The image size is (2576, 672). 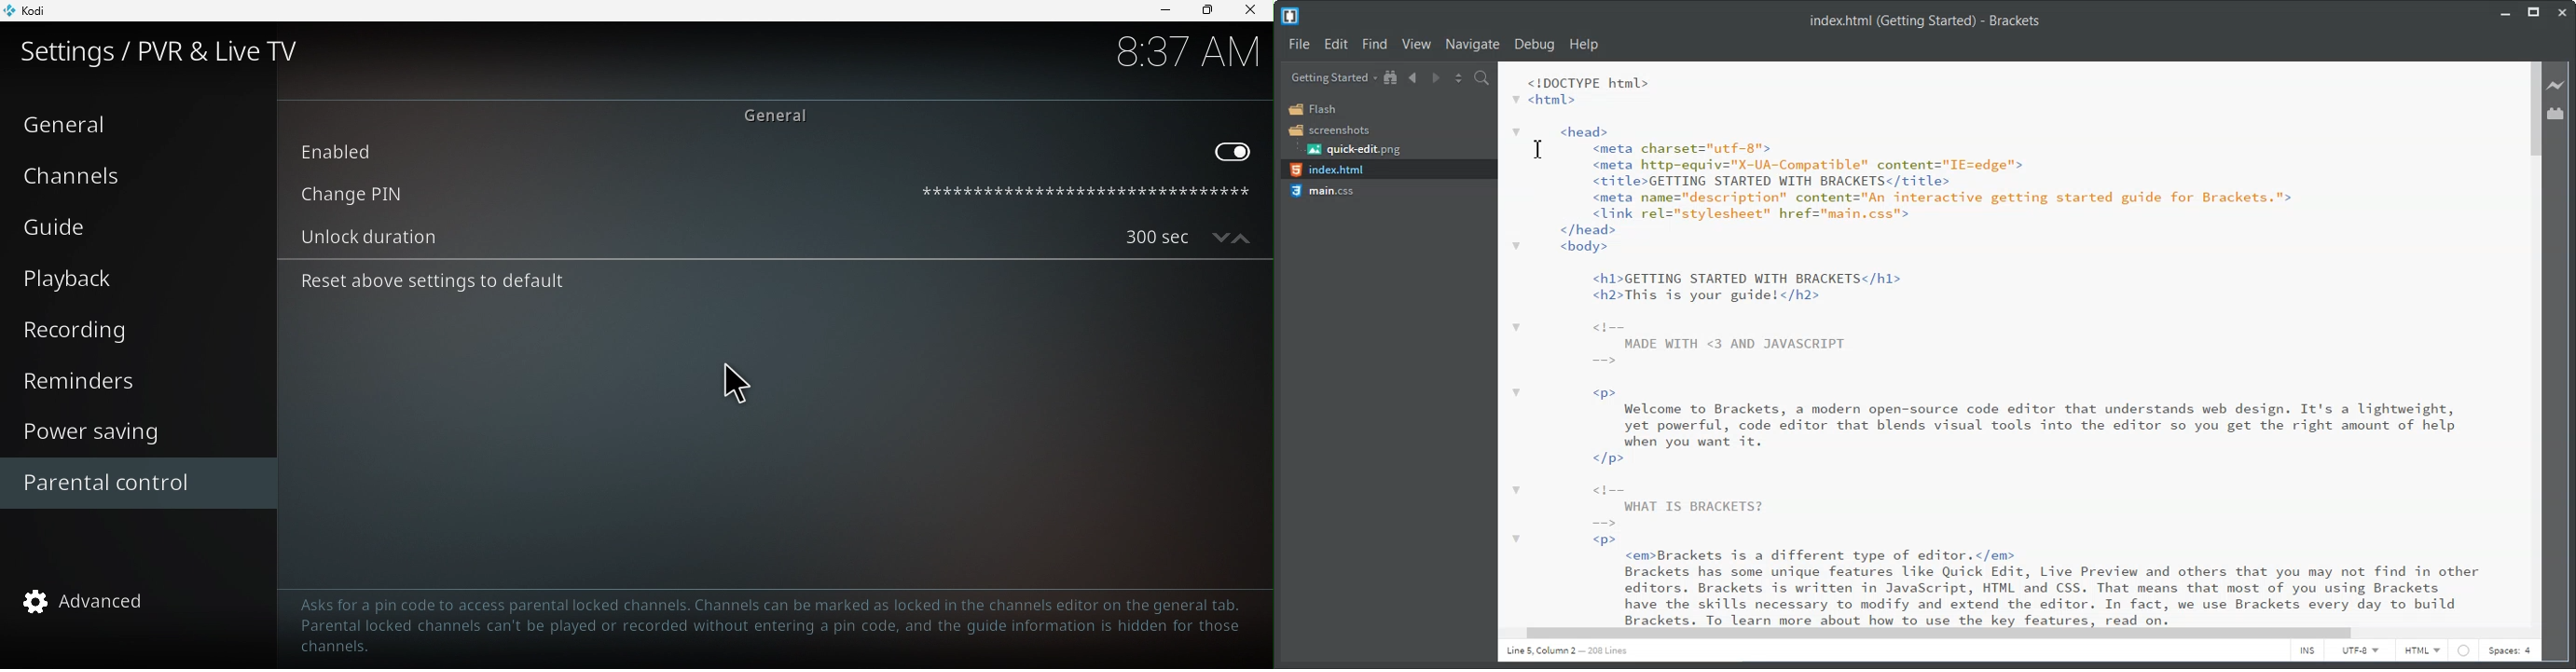 I want to click on Navigate Forward, so click(x=1435, y=78).